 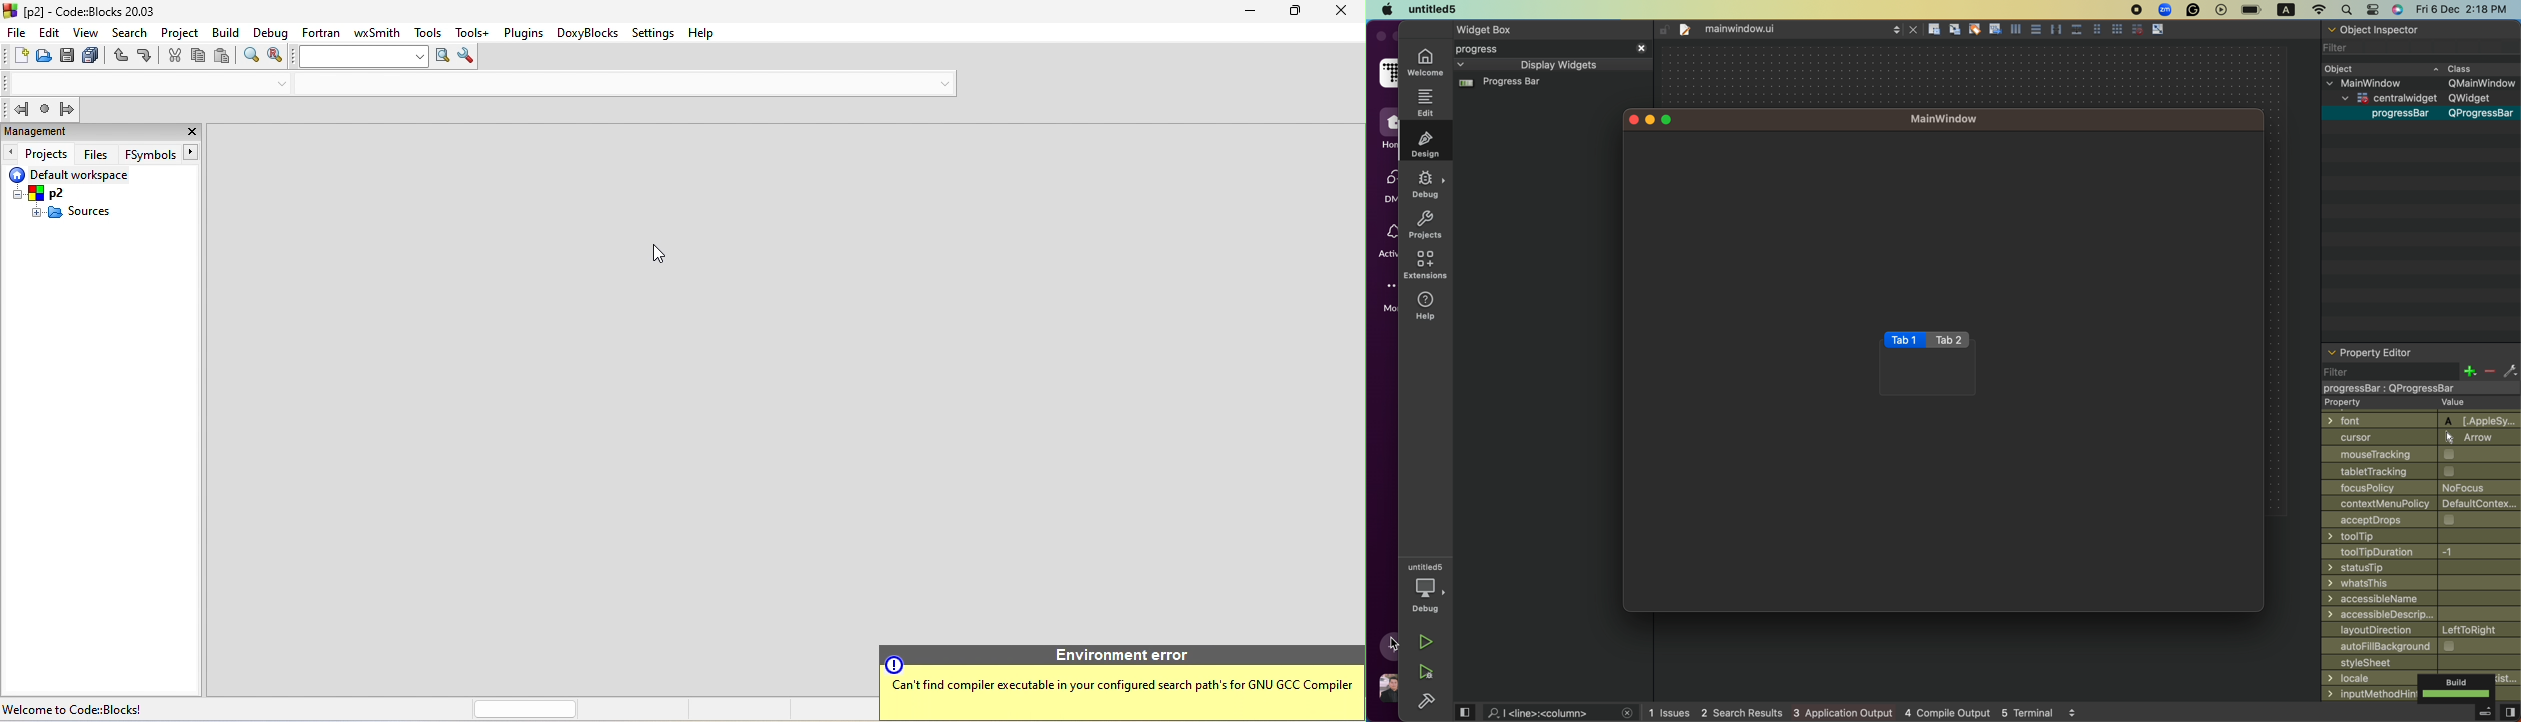 I want to click on help, so click(x=704, y=36).